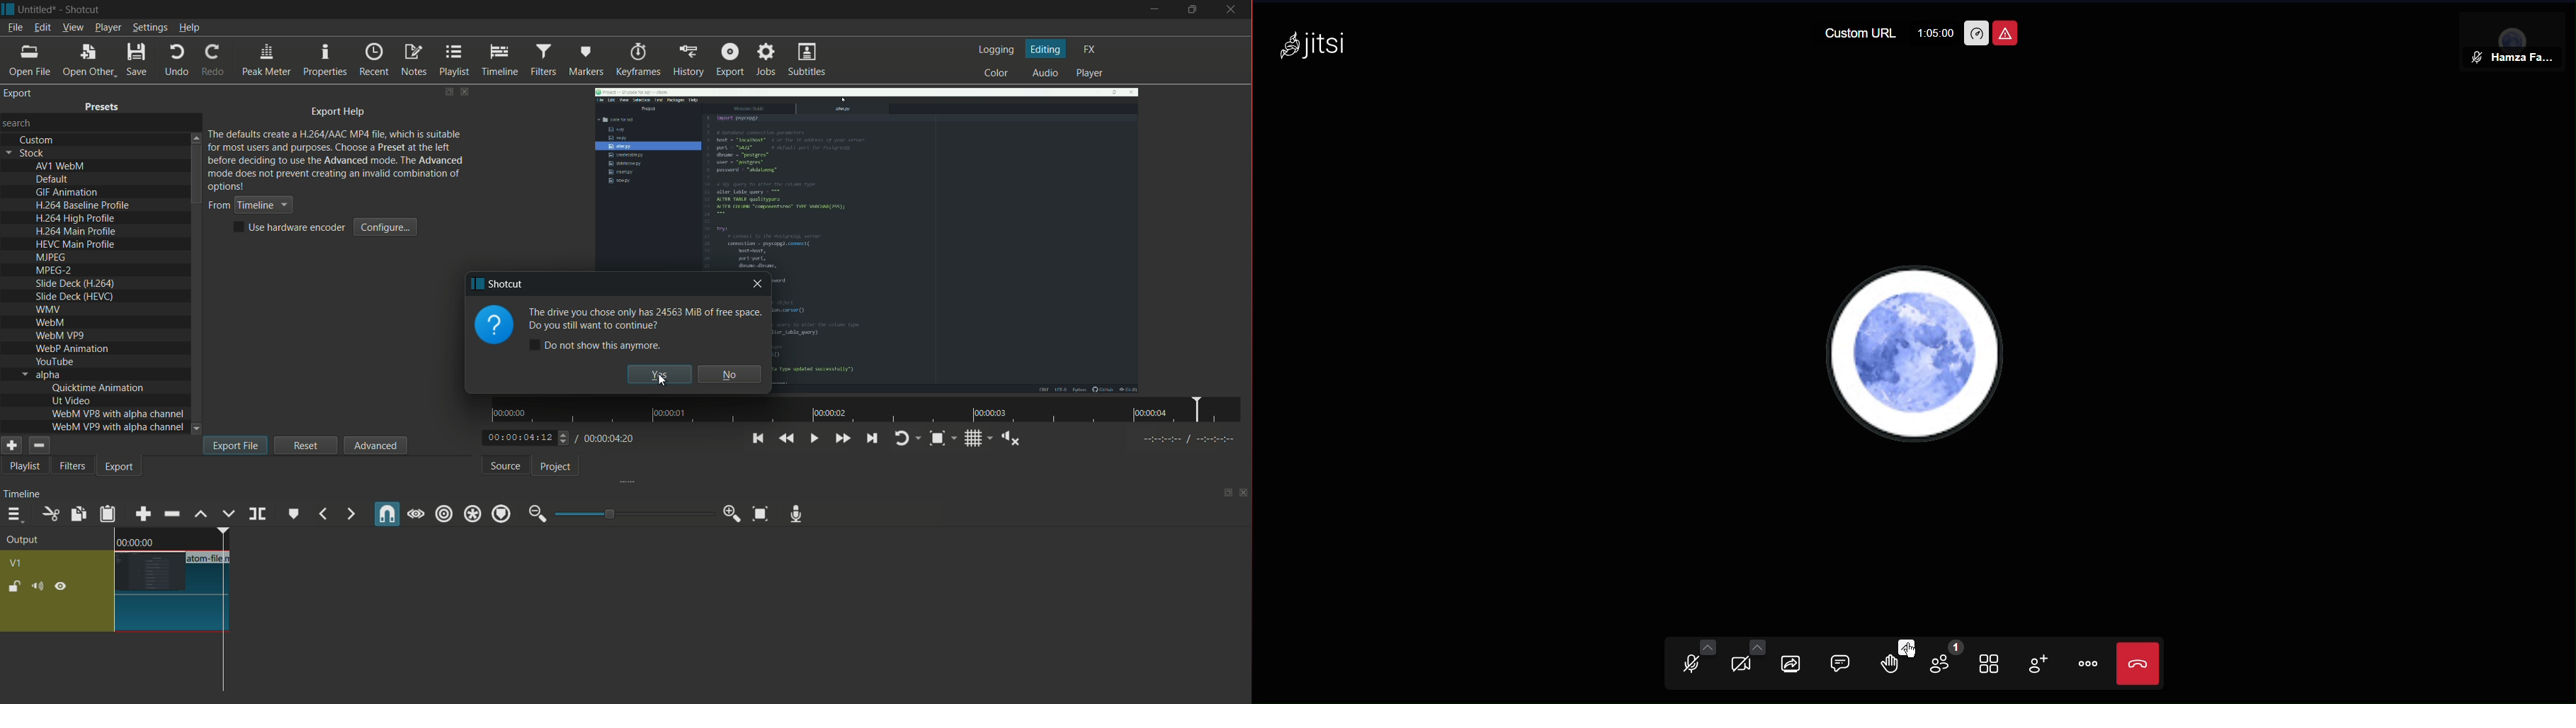 Image resolution: width=2576 pixels, height=728 pixels. I want to click on add current preet, so click(11, 445).